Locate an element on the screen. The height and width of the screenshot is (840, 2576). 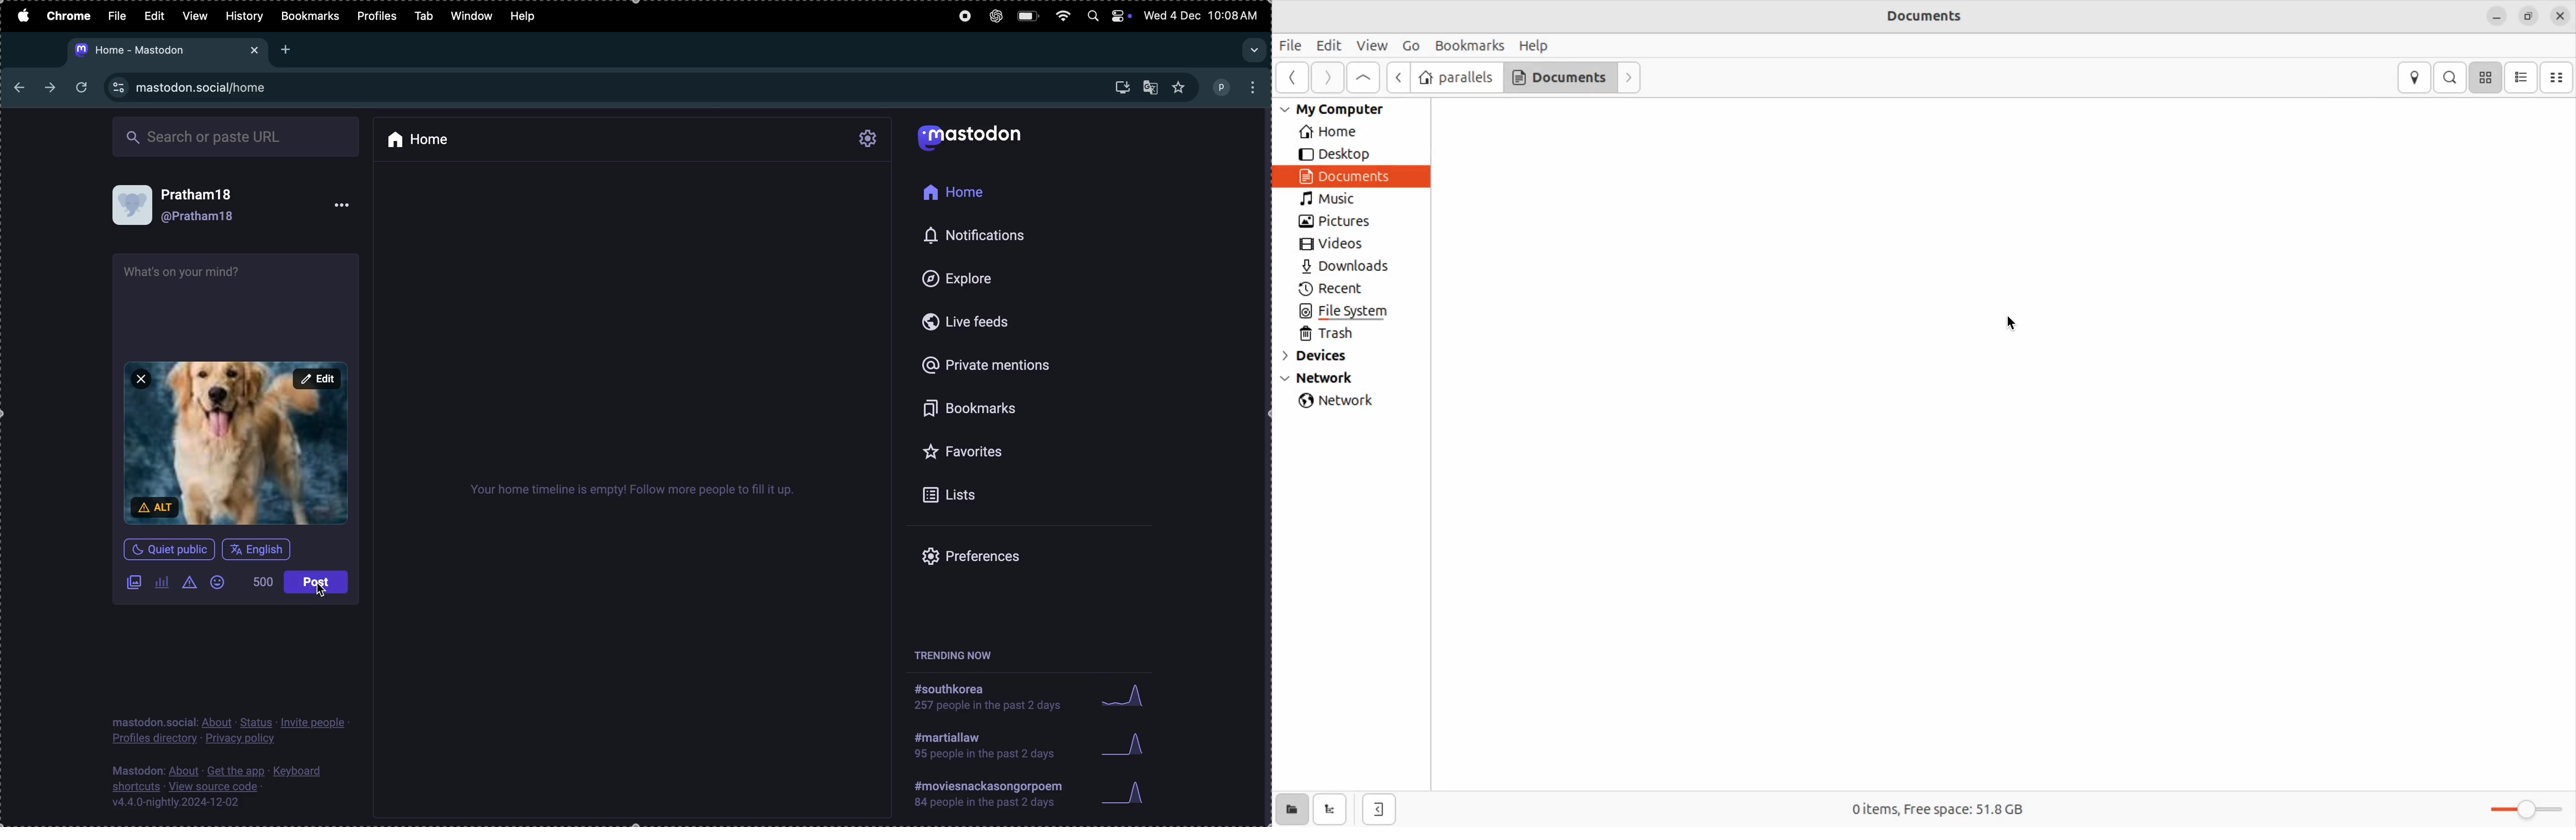
Post is located at coordinates (315, 582).